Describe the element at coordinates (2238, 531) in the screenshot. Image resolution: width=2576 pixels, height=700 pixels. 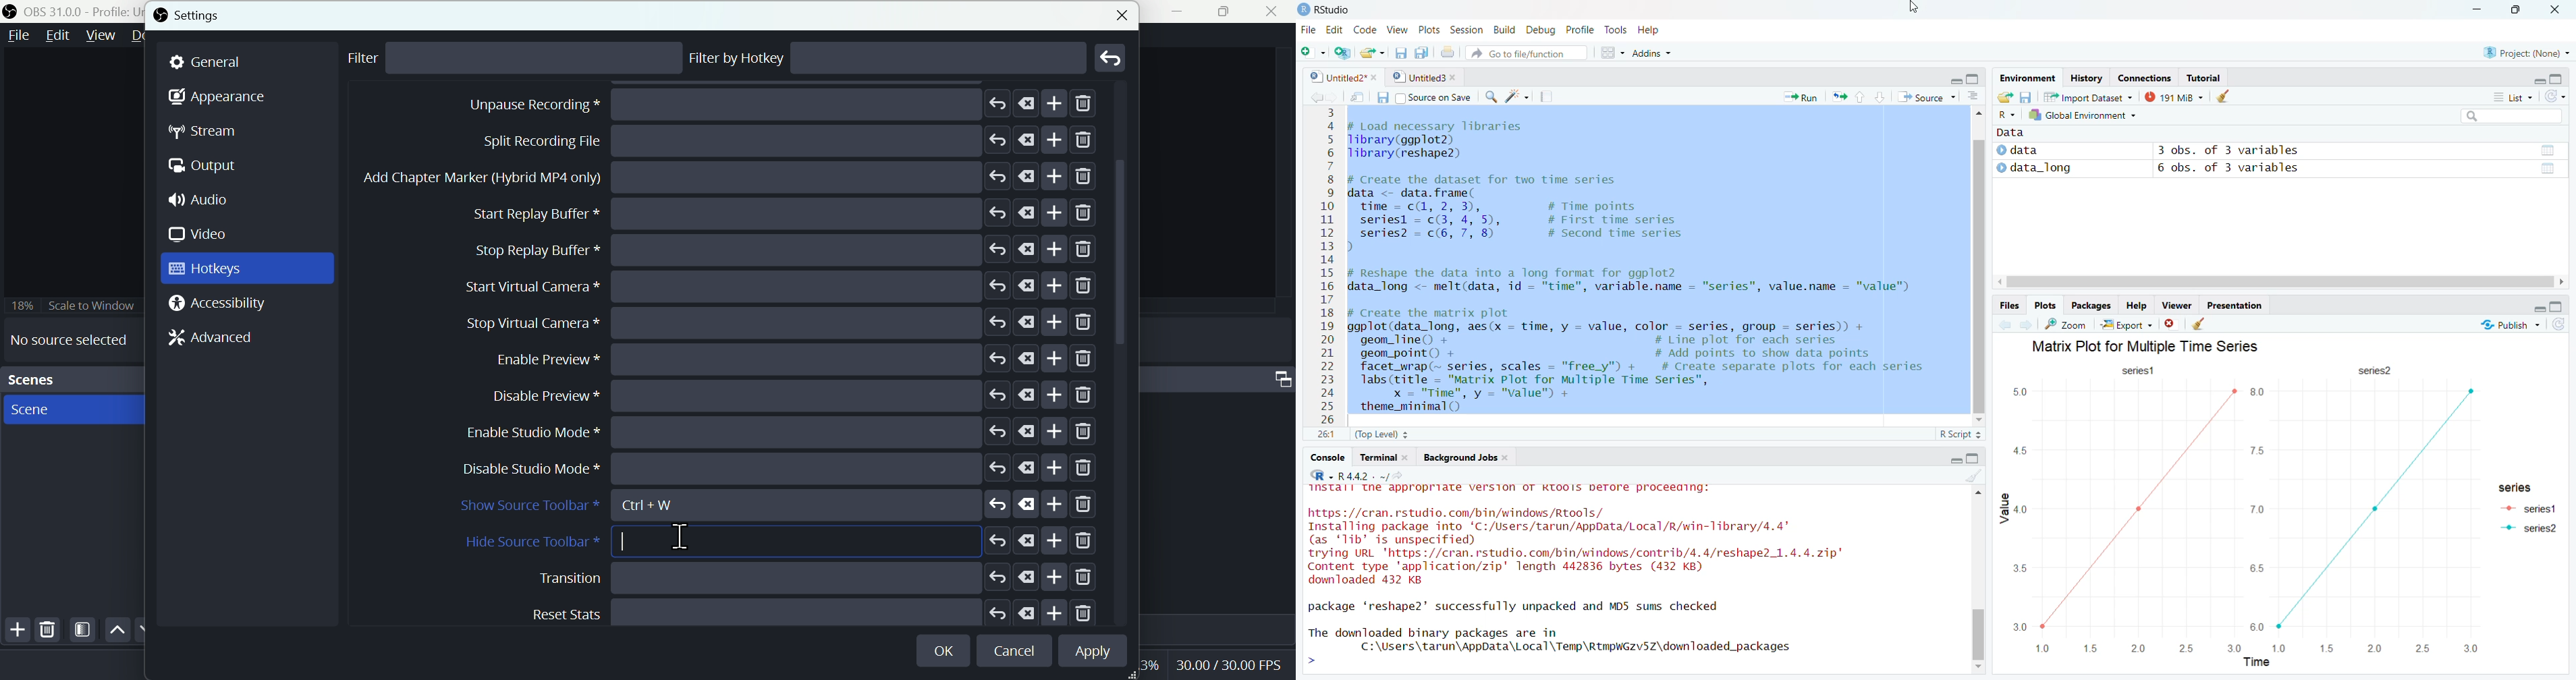
I see `Graph` at that location.